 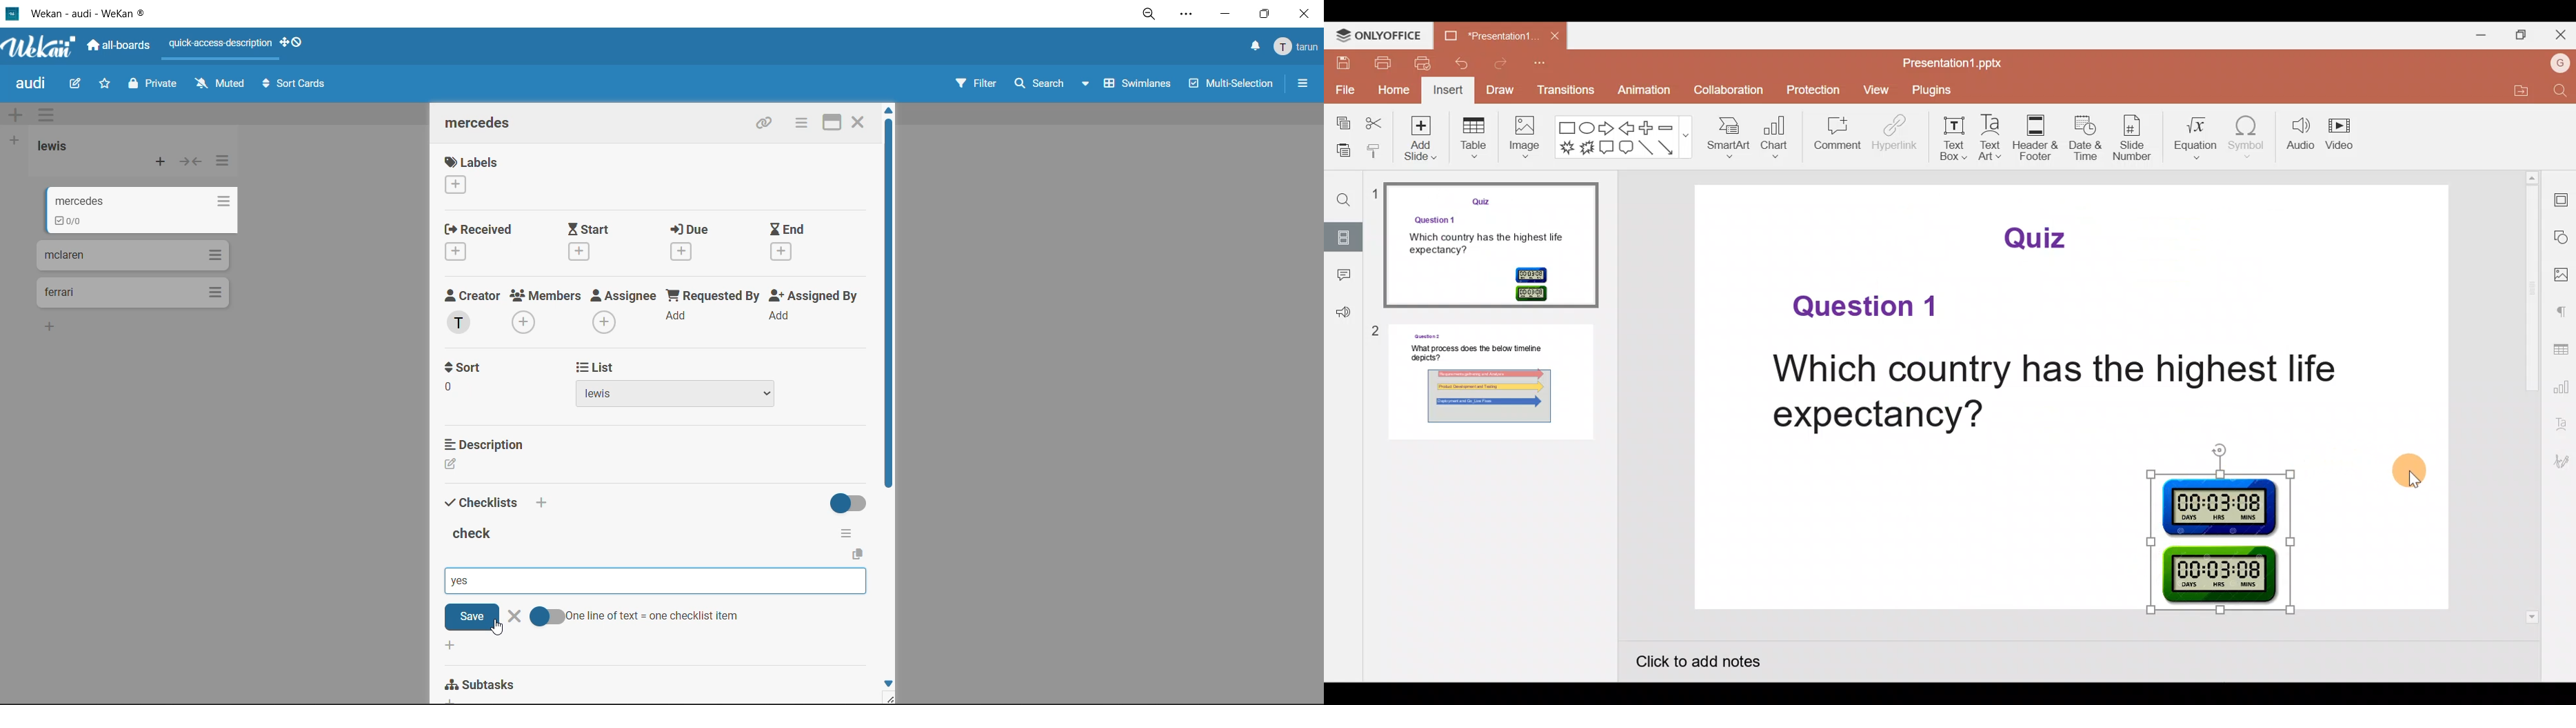 What do you see at coordinates (817, 310) in the screenshot?
I see `assigned by` at bounding box center [817, 310].